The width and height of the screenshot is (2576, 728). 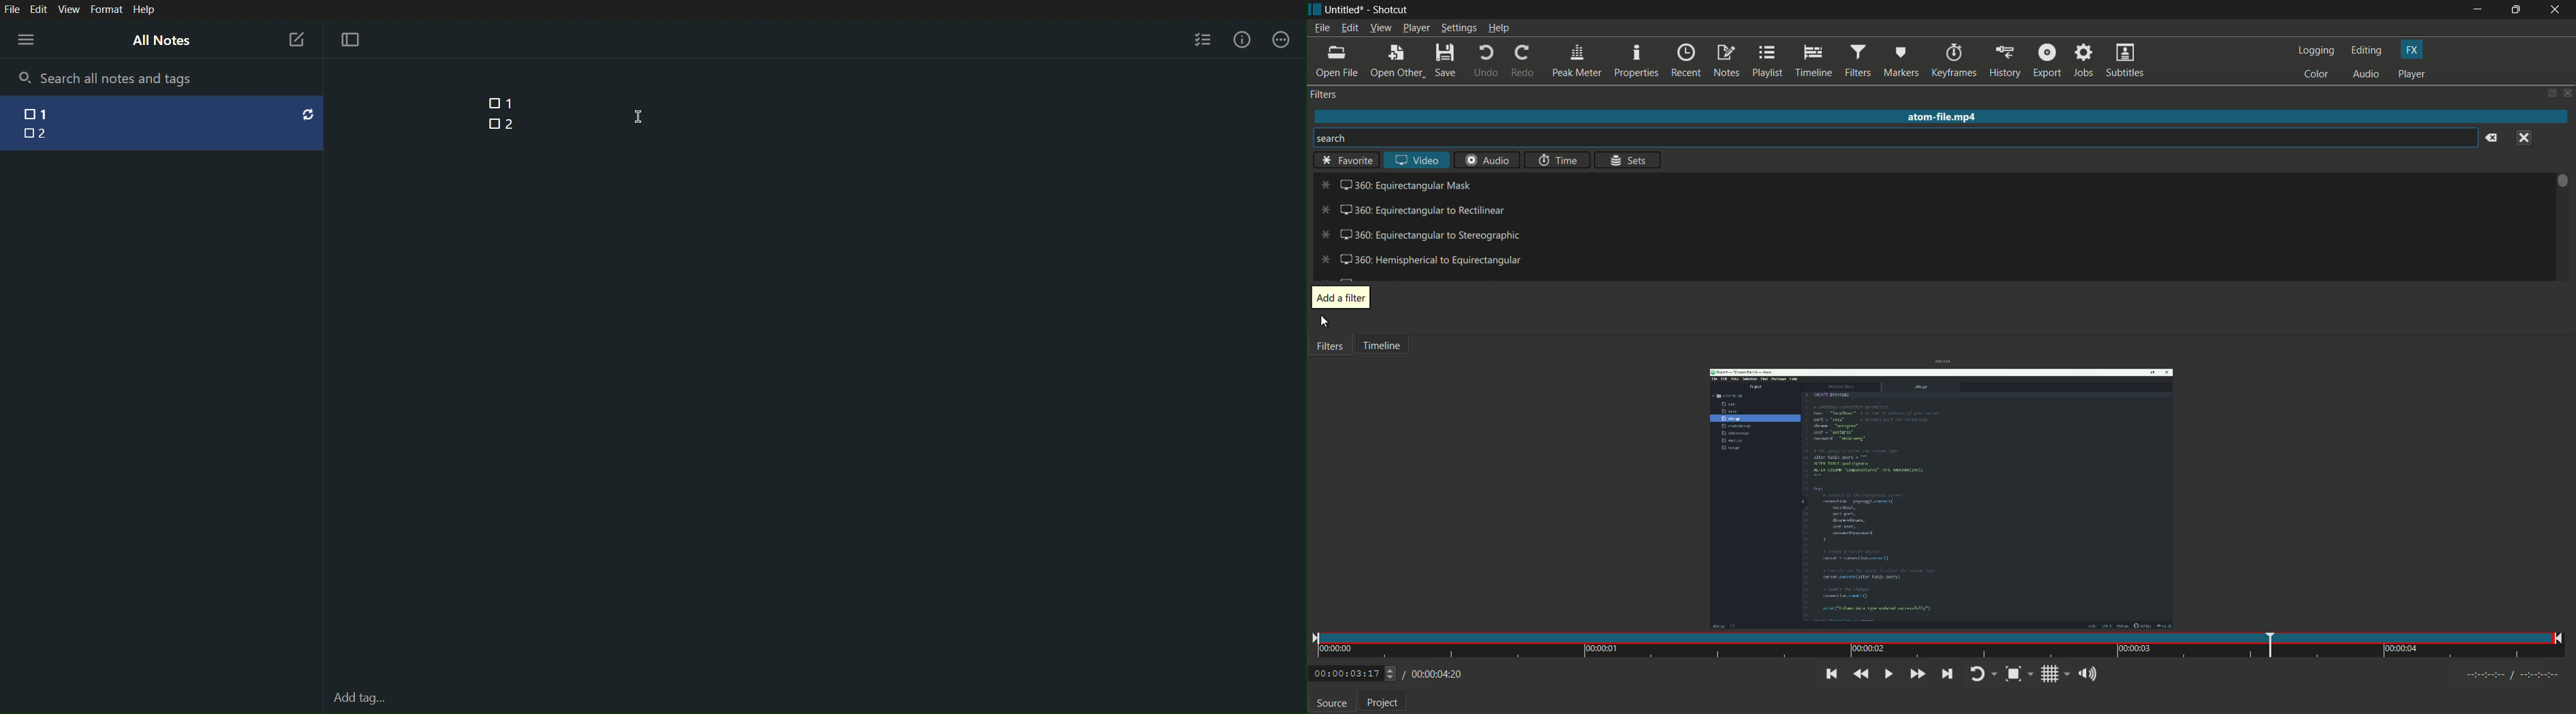 What do you see at coordinates (1336, 62) in the screenshot?
I see `open file` at bounding box center [1336, 62].